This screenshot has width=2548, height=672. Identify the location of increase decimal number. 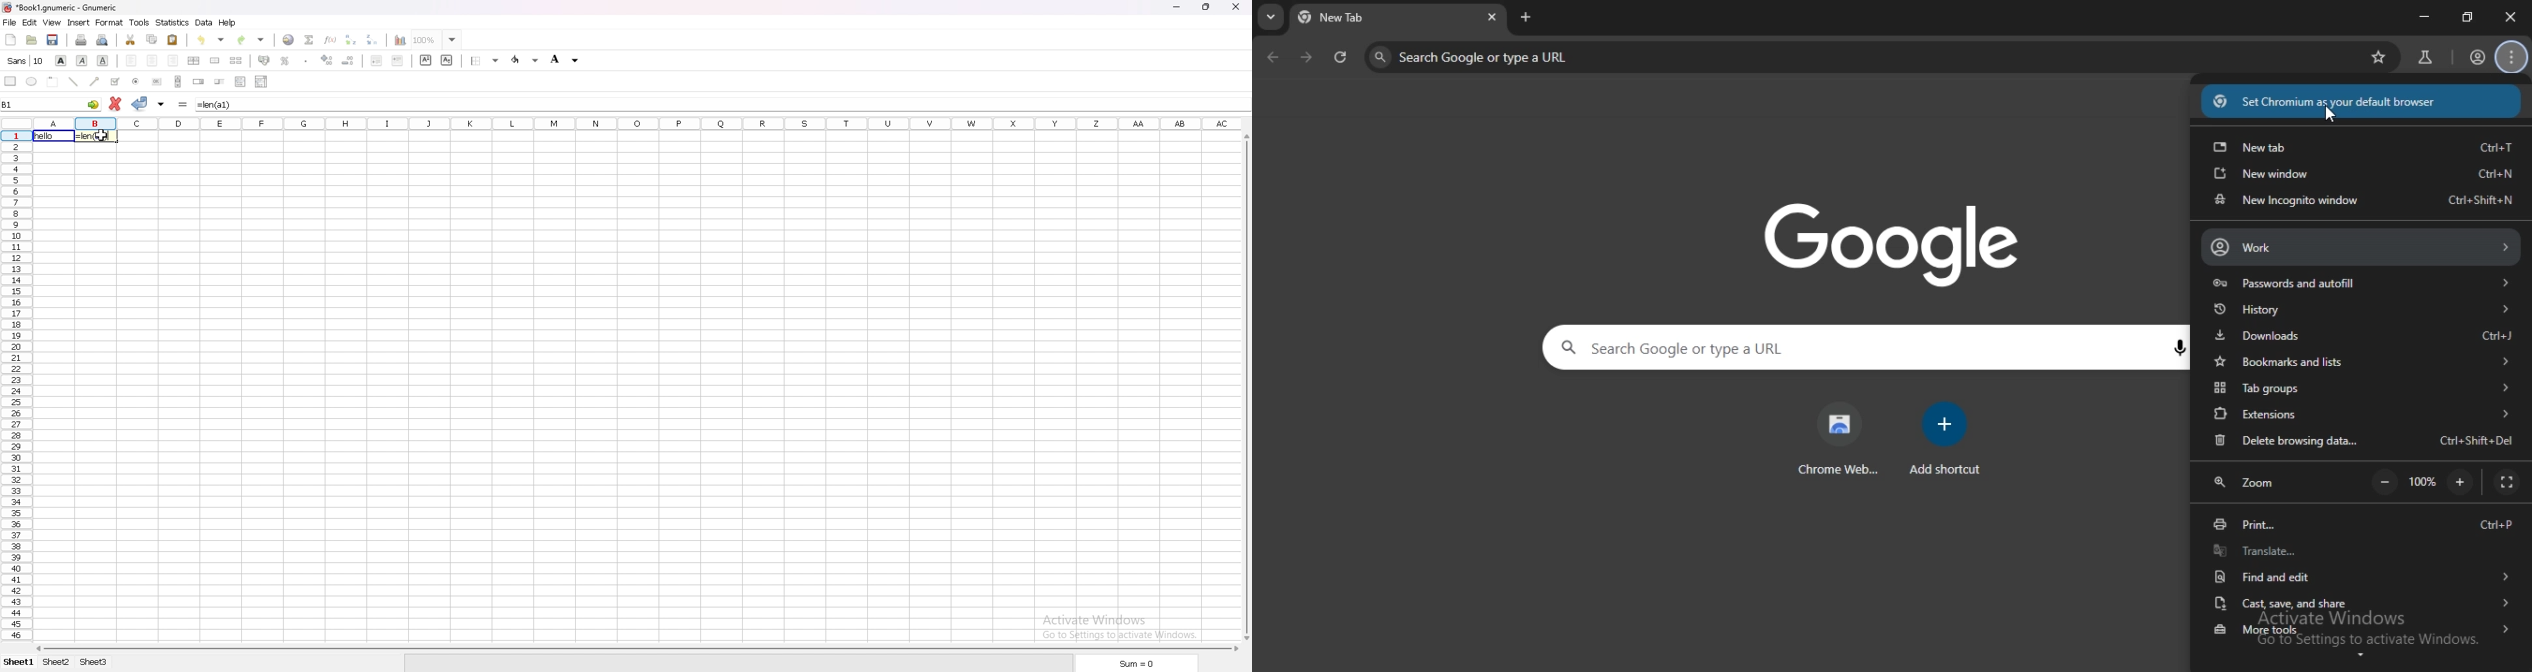
(328, 60).